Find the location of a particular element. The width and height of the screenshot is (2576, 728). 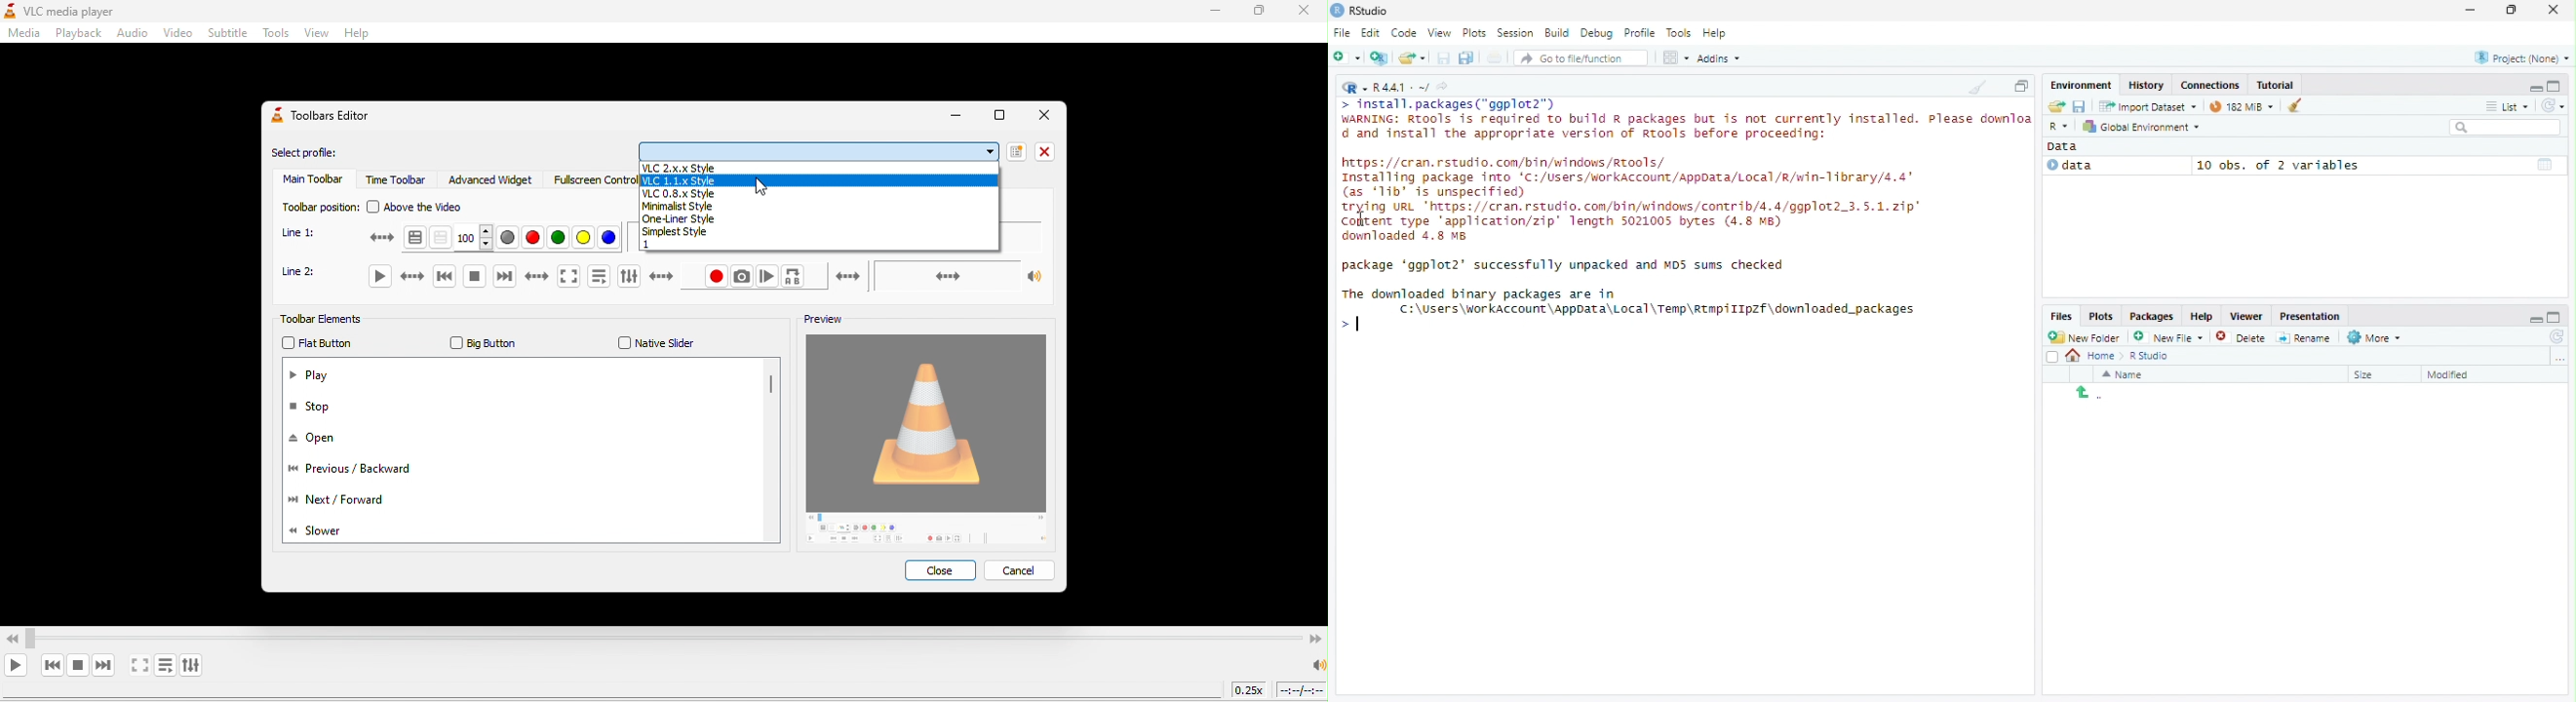

help is located at coordinates (2200, 315).